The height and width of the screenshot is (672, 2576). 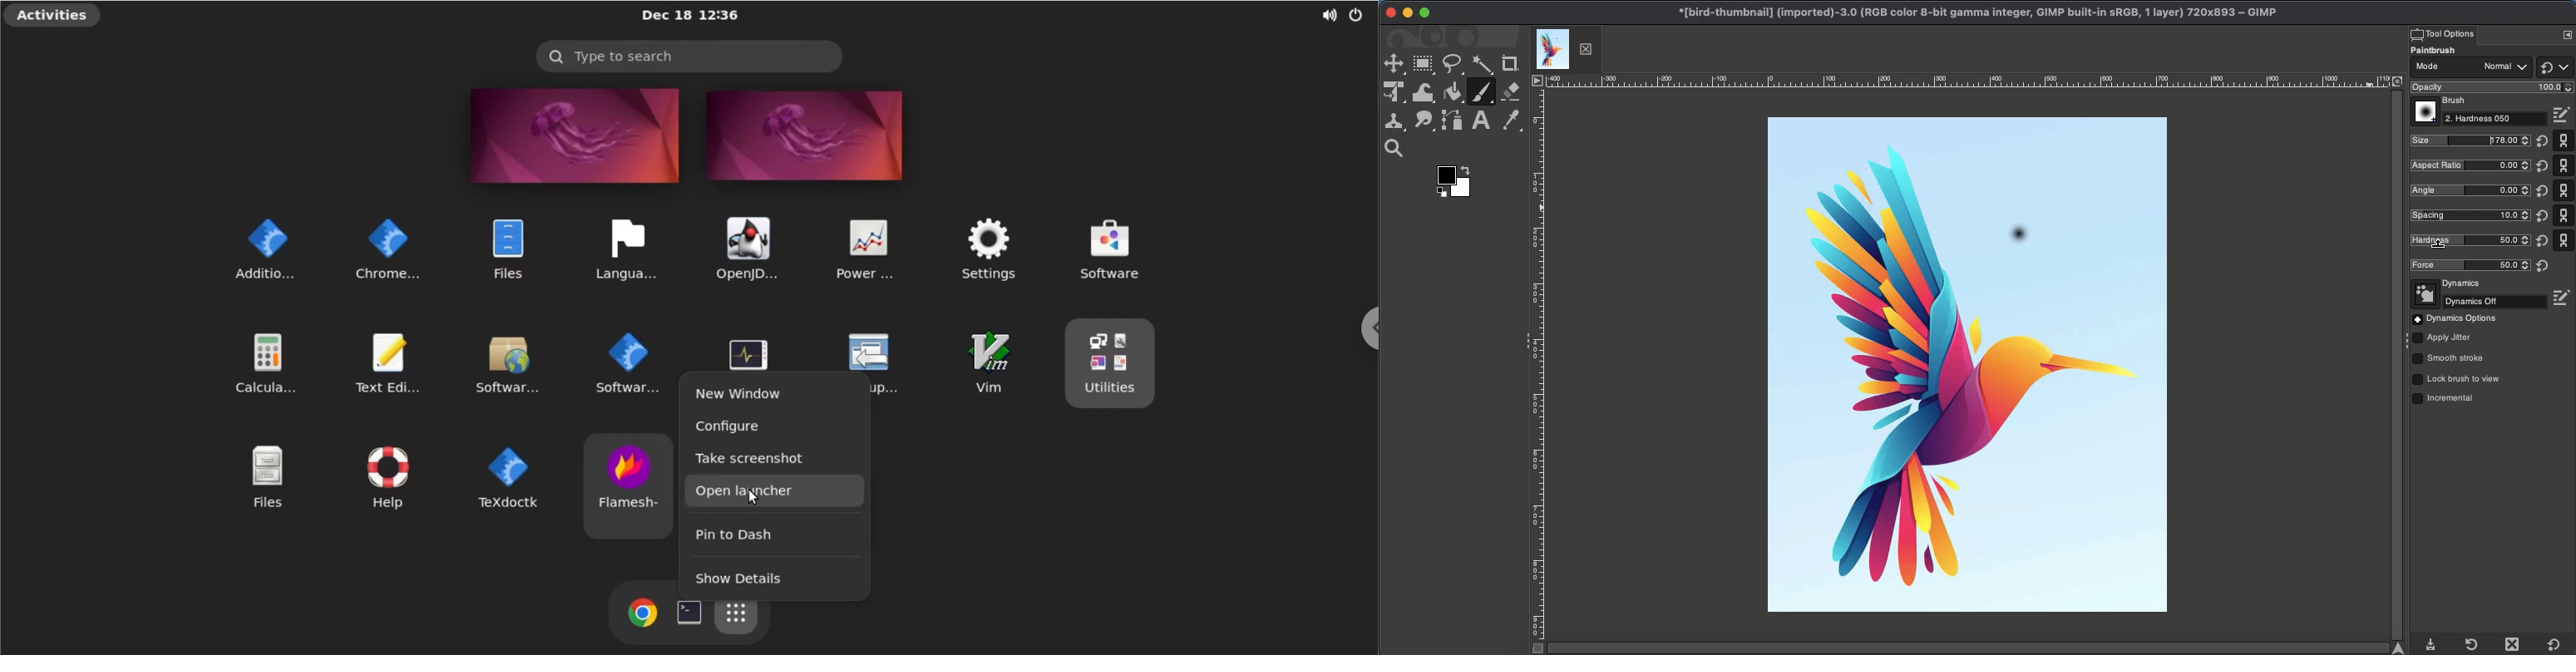 I want to click on Mode, so click(x=2470, y=69).